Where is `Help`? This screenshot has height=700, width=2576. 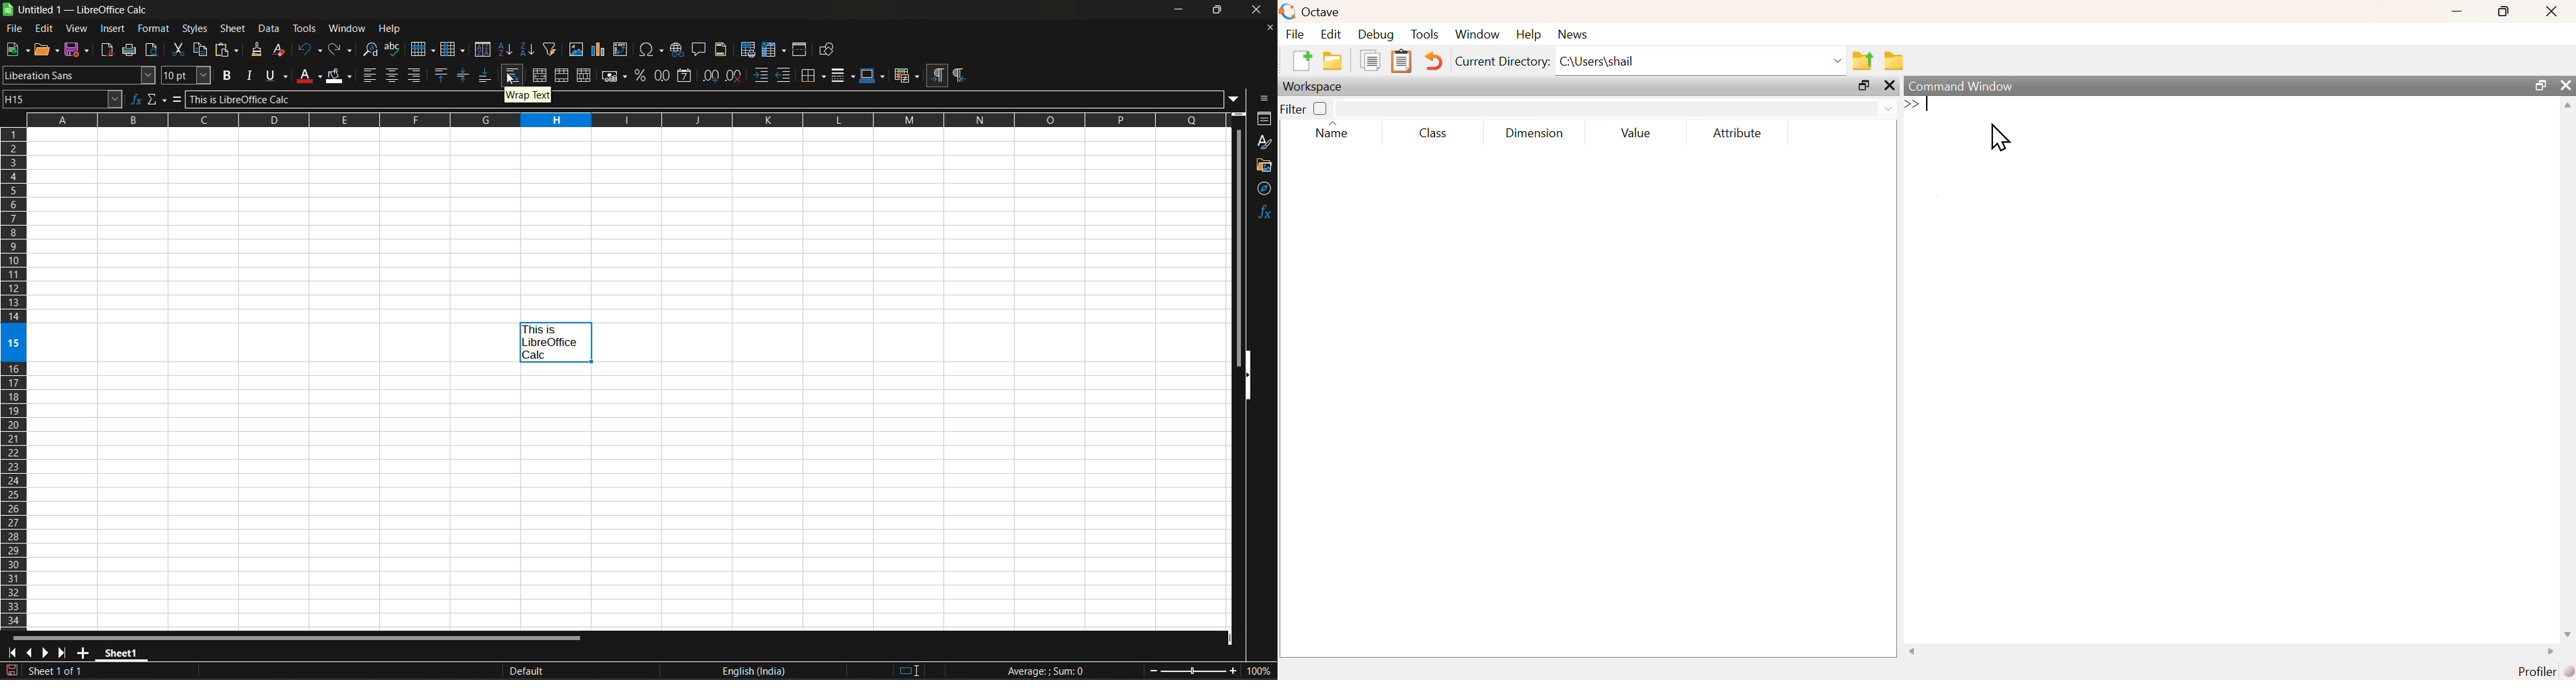 Help is located at coordinates (1528, 34).